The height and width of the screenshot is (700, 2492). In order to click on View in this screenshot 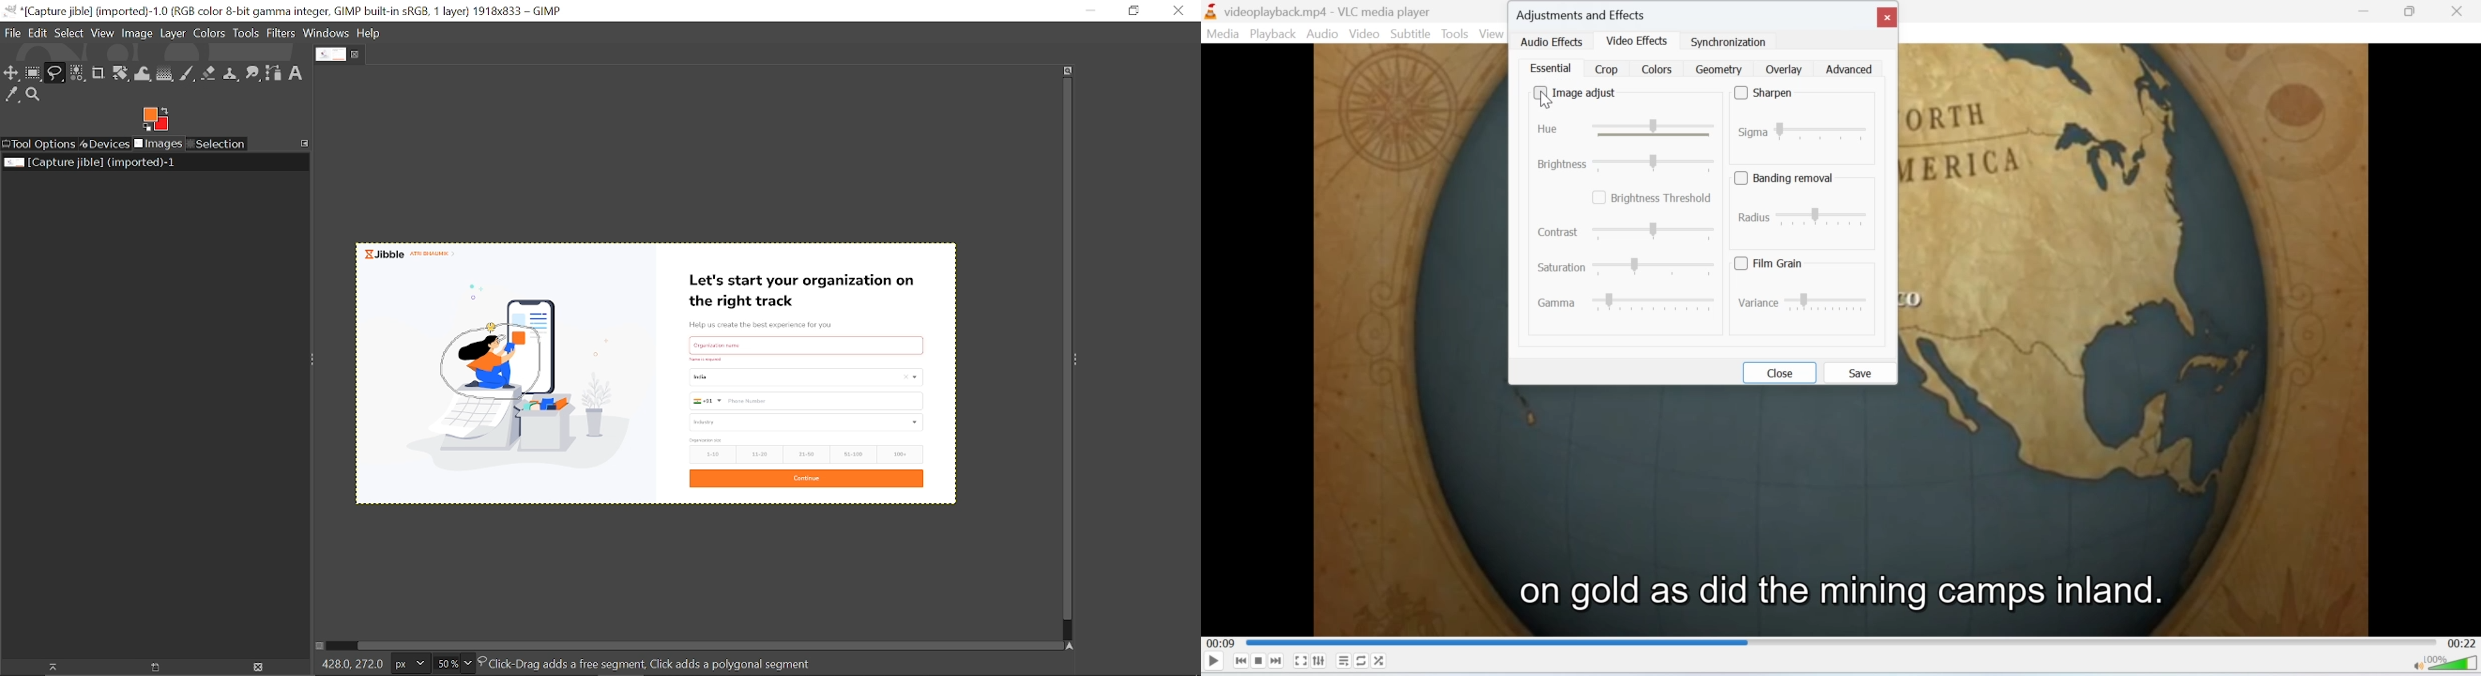, I will do `click(103, 33)`.